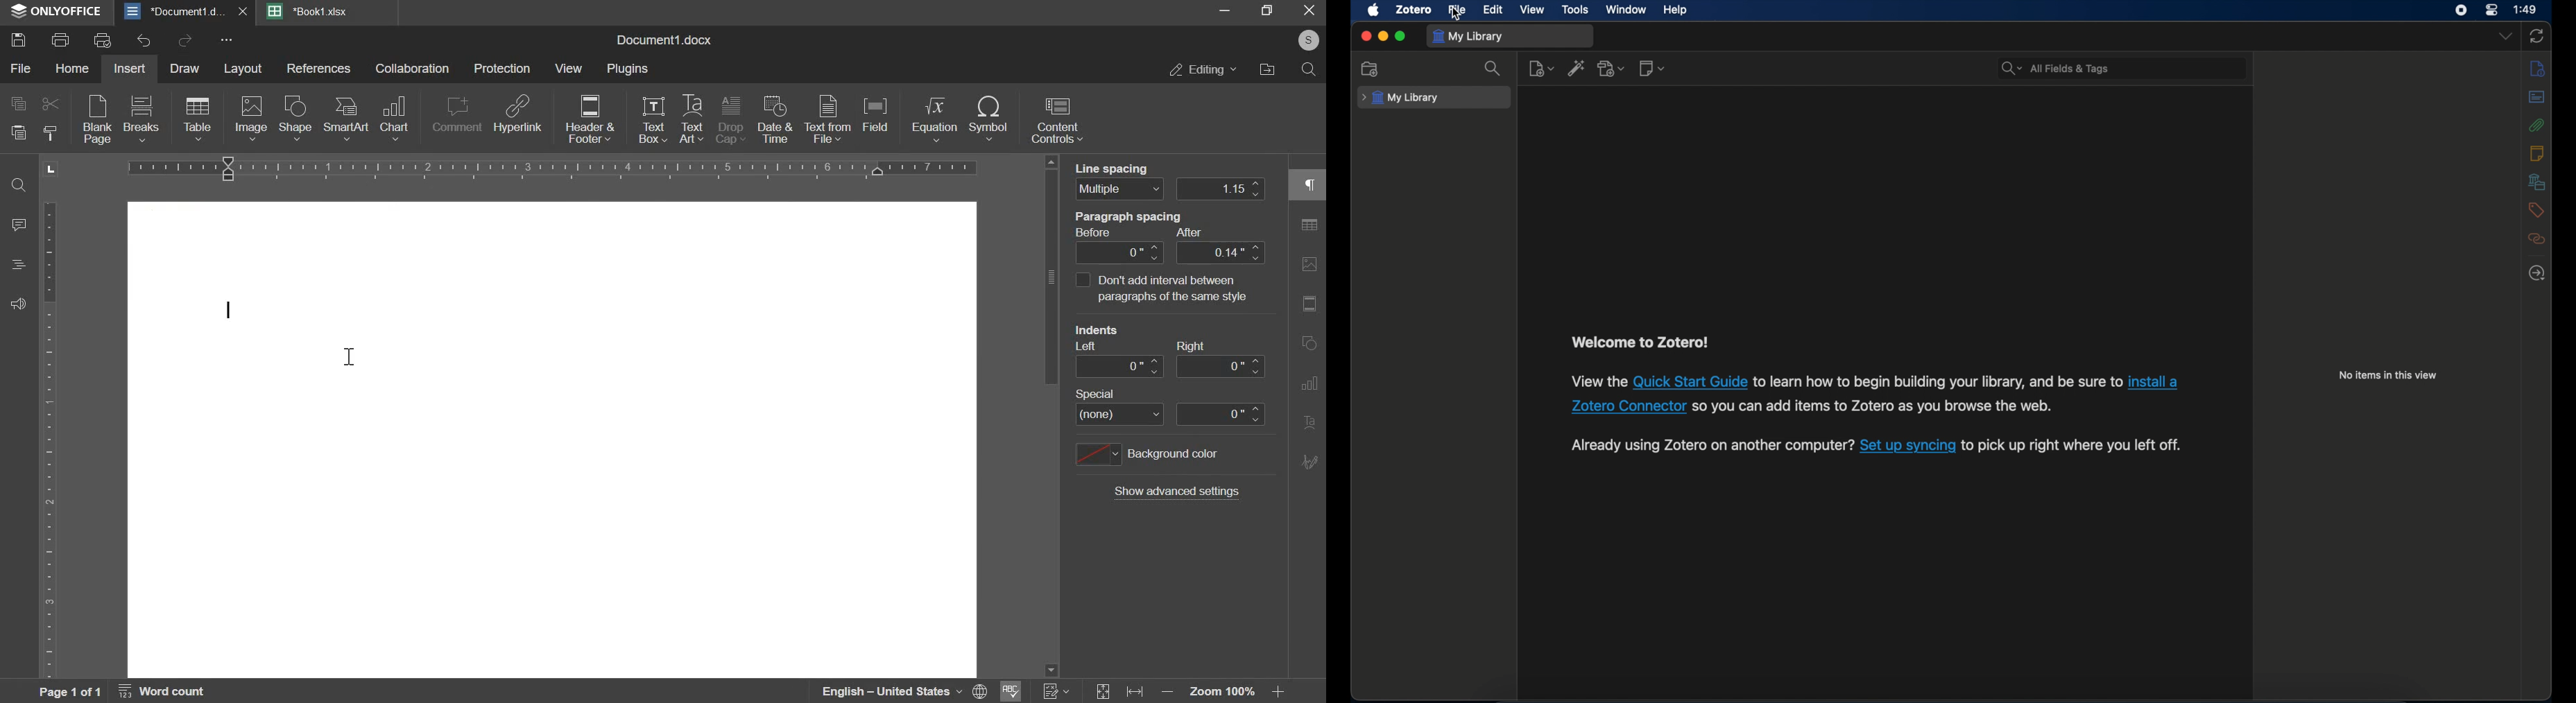 The width and height of the screenshot is (2576, 728). Describe the element at coordinates (2537, 36) in the screenshot. I see `sync` at that location.